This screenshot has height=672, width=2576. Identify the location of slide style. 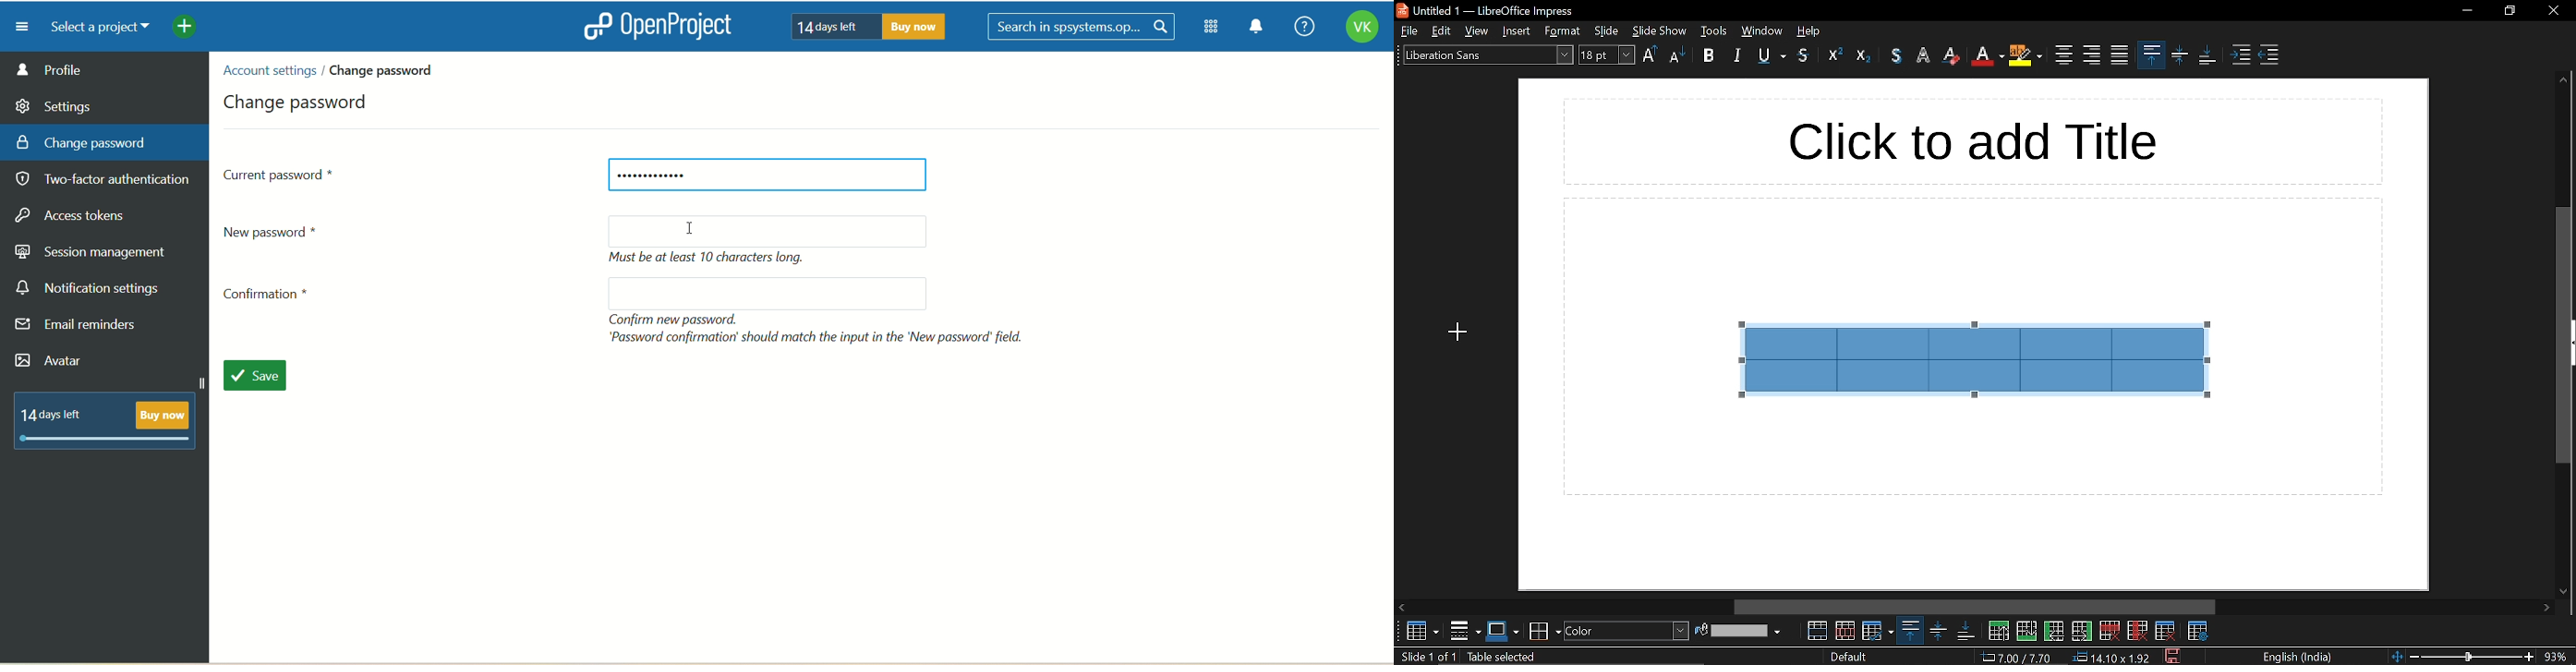
(1850, 657).